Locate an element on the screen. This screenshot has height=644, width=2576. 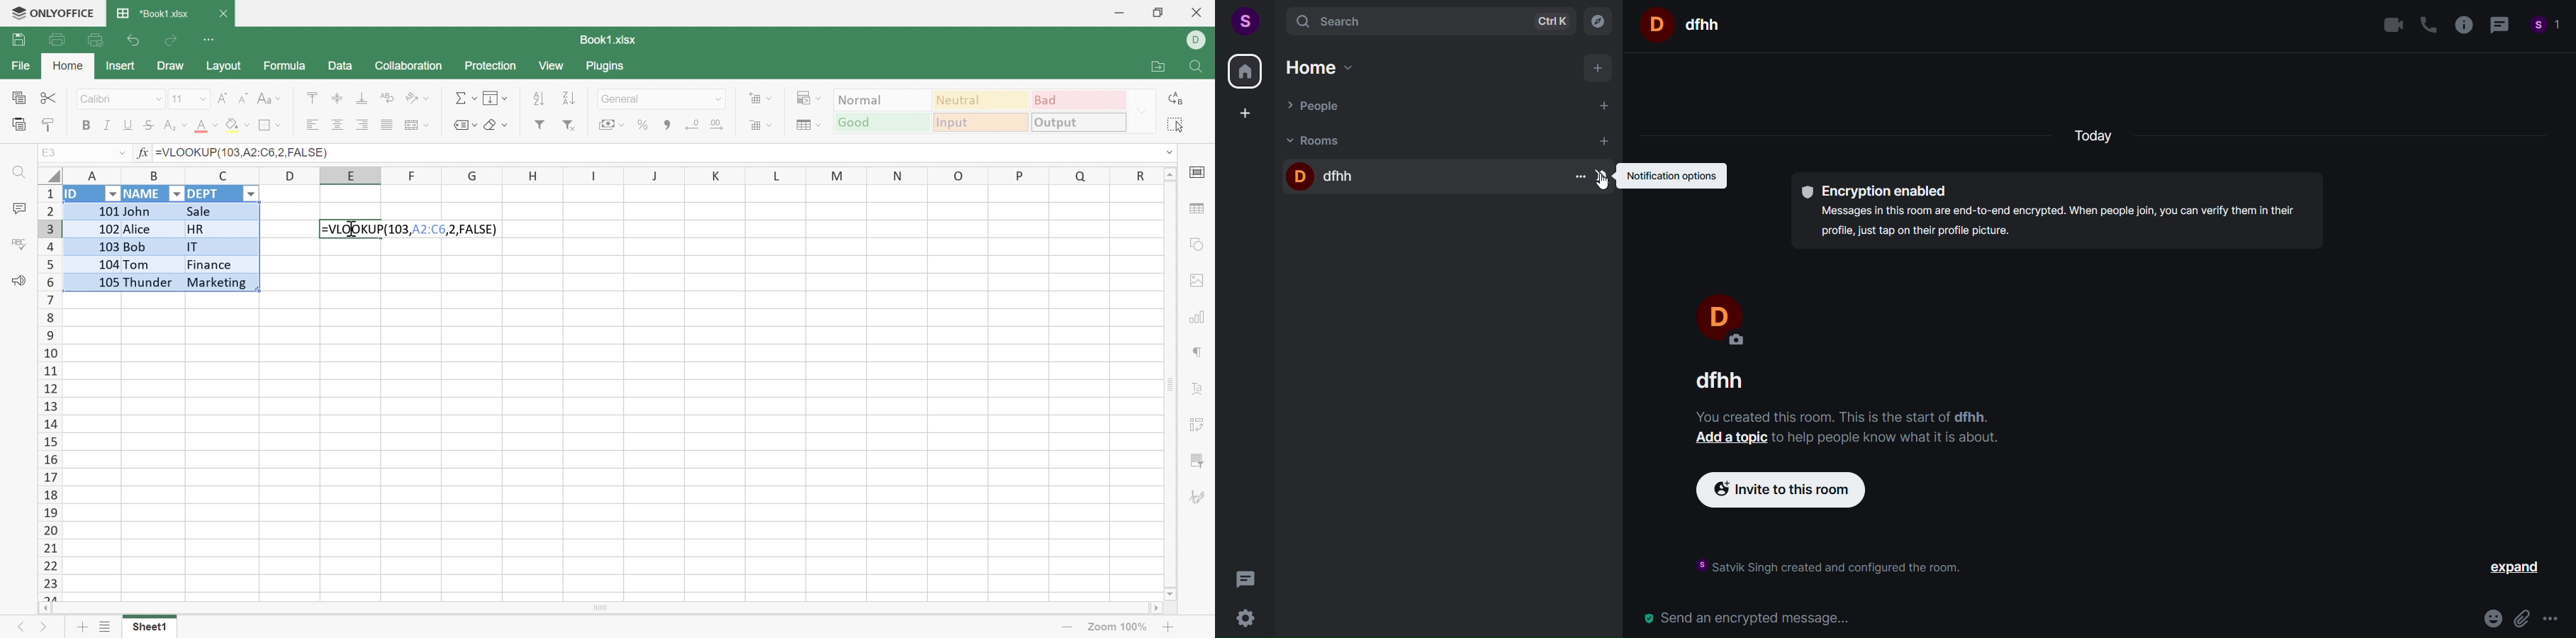
=VLOOKUP(103,A2:C6,2,FALSE) is located at coordinates (413, 229).